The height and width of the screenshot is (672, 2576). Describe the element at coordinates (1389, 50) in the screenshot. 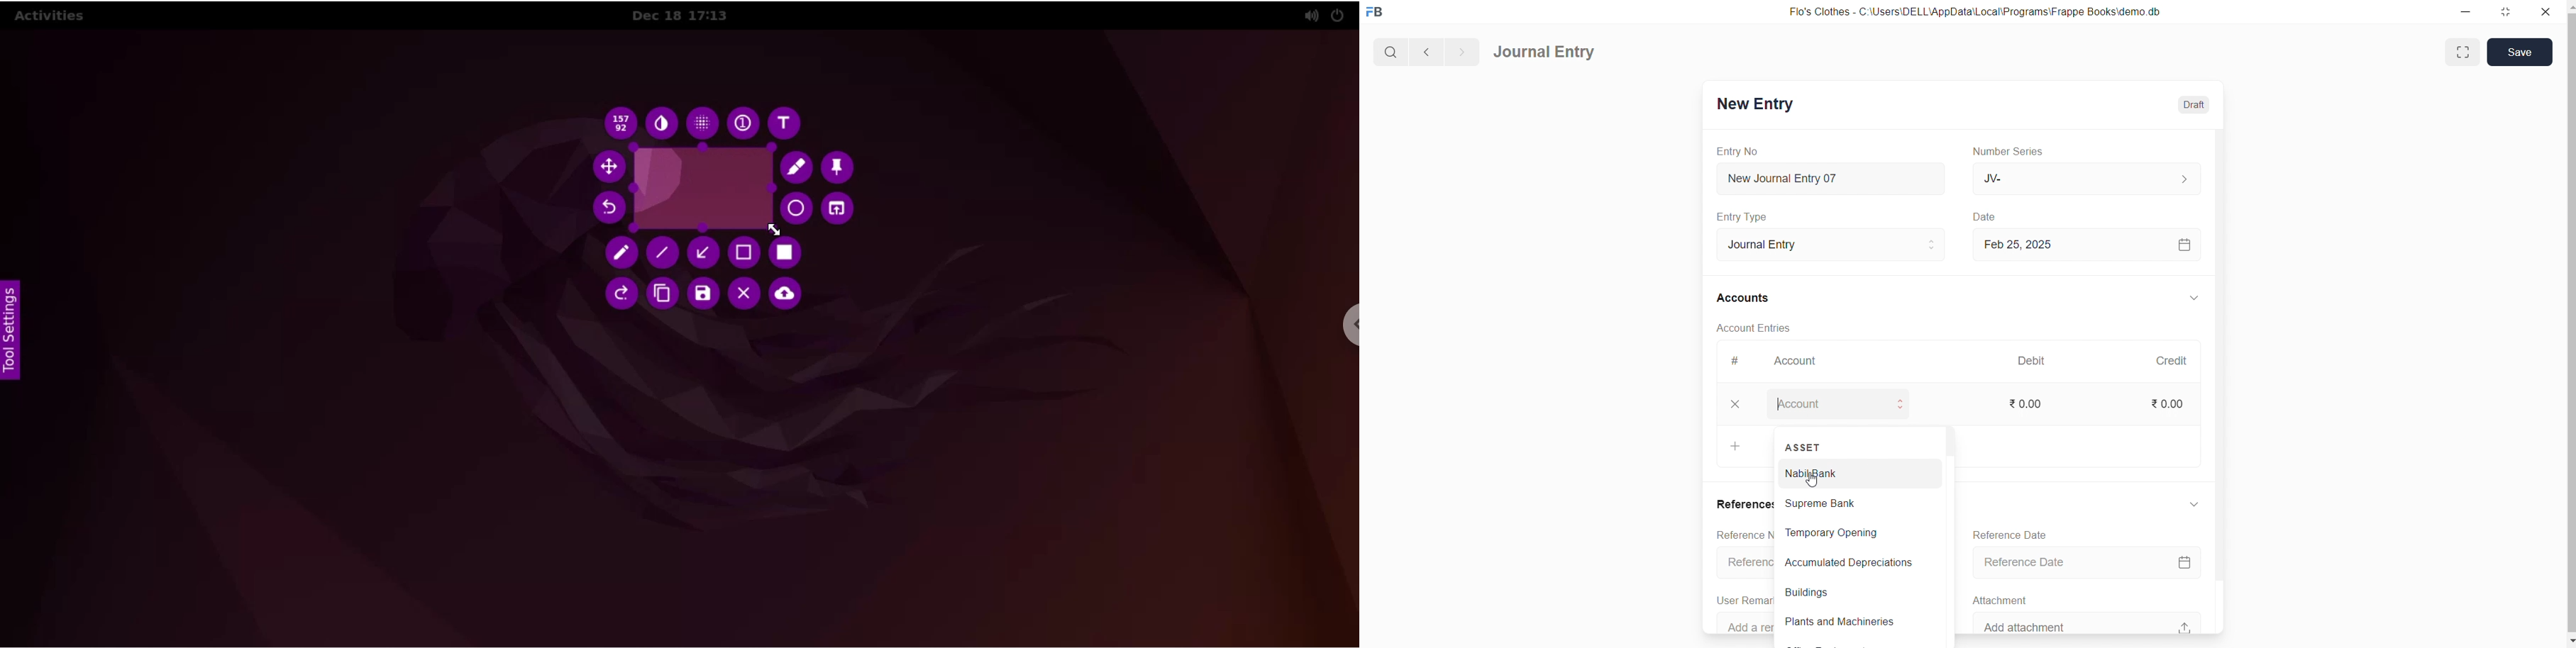

I see `search` at that location.